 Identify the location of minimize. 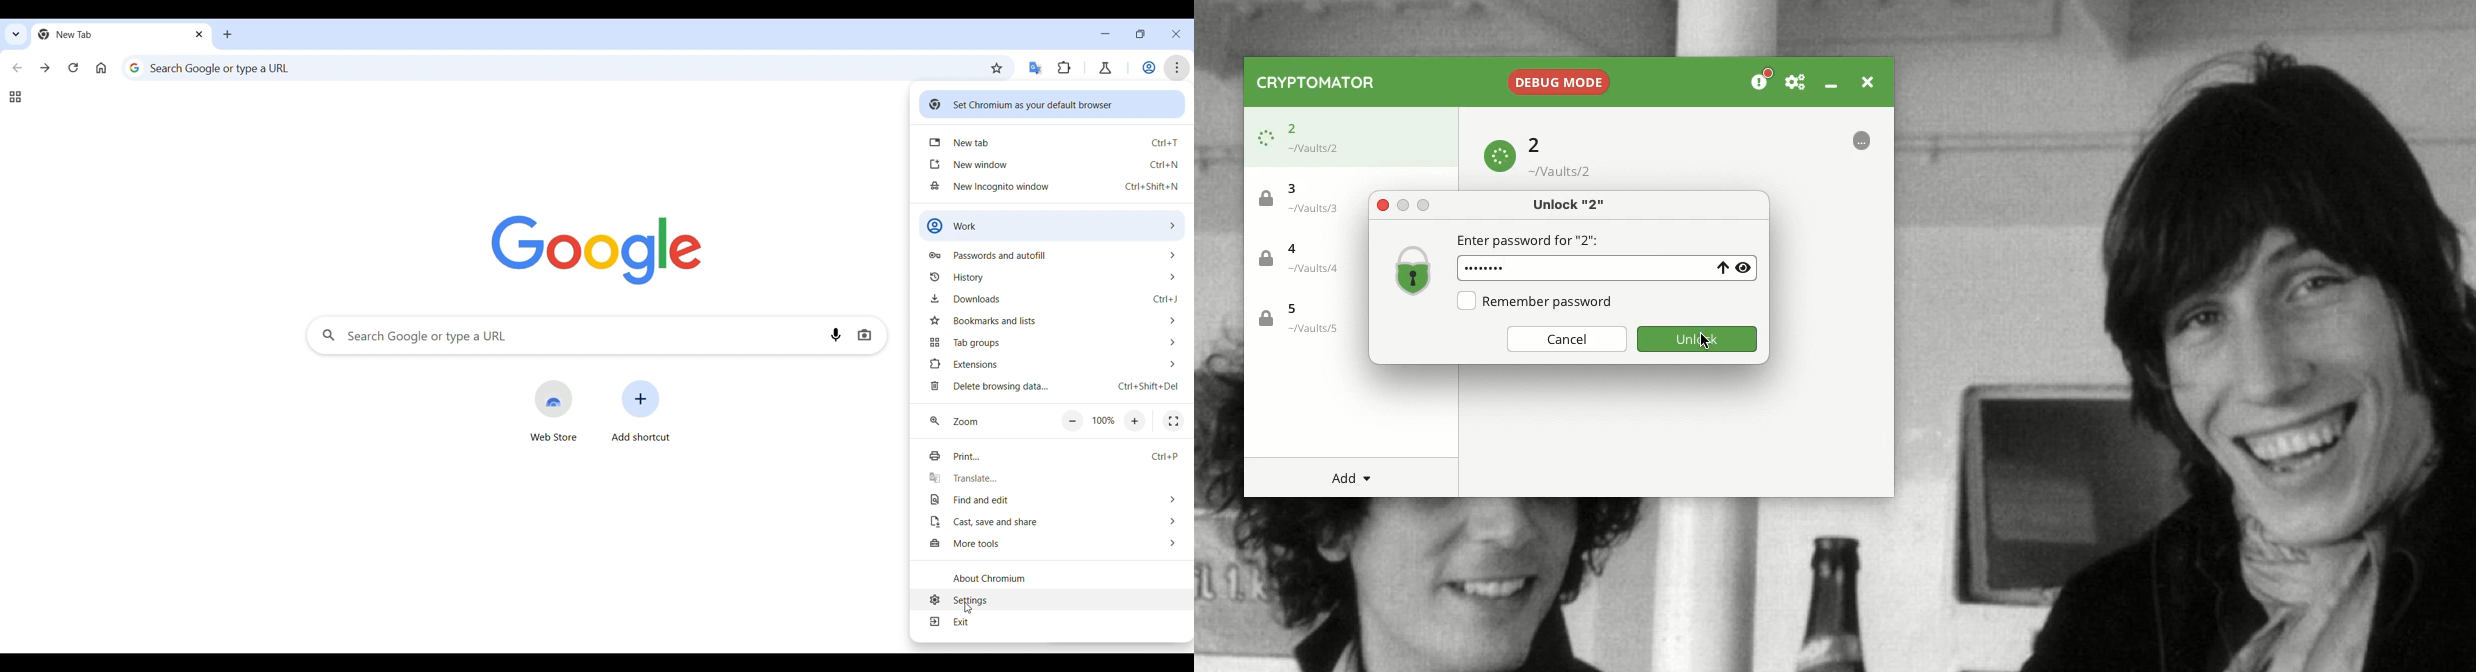
(1405, 206).